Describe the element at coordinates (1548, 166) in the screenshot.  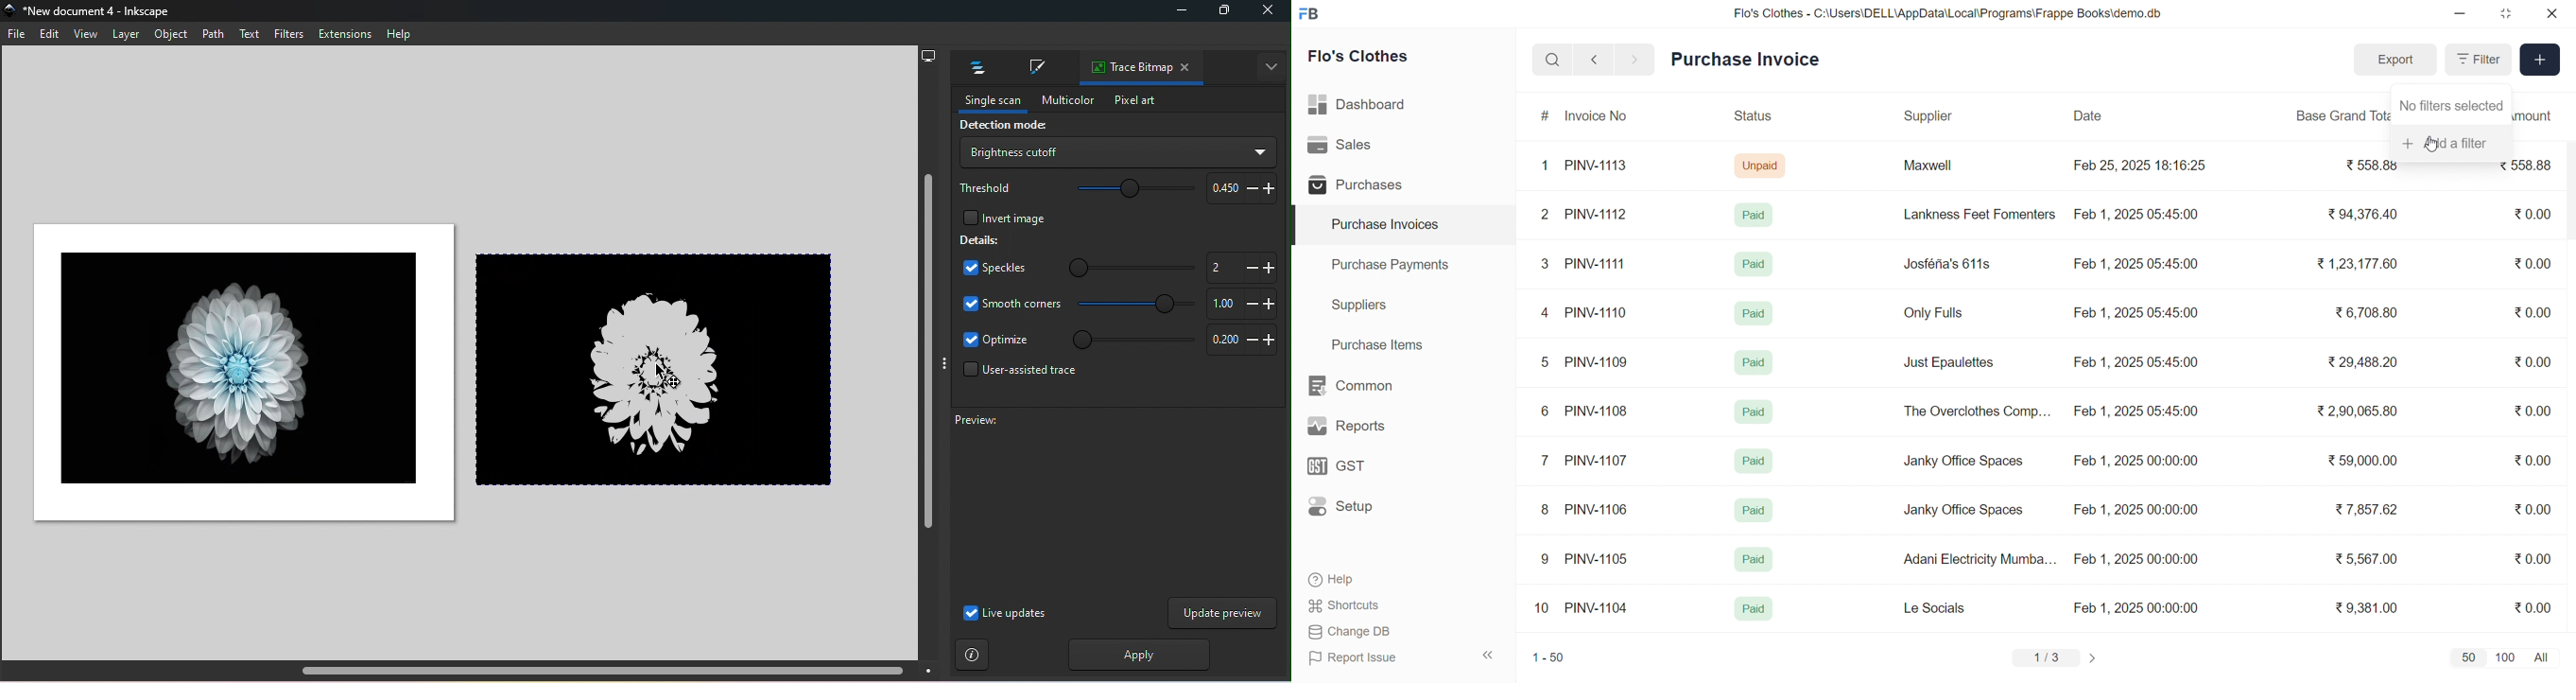
I see `1` at that location.